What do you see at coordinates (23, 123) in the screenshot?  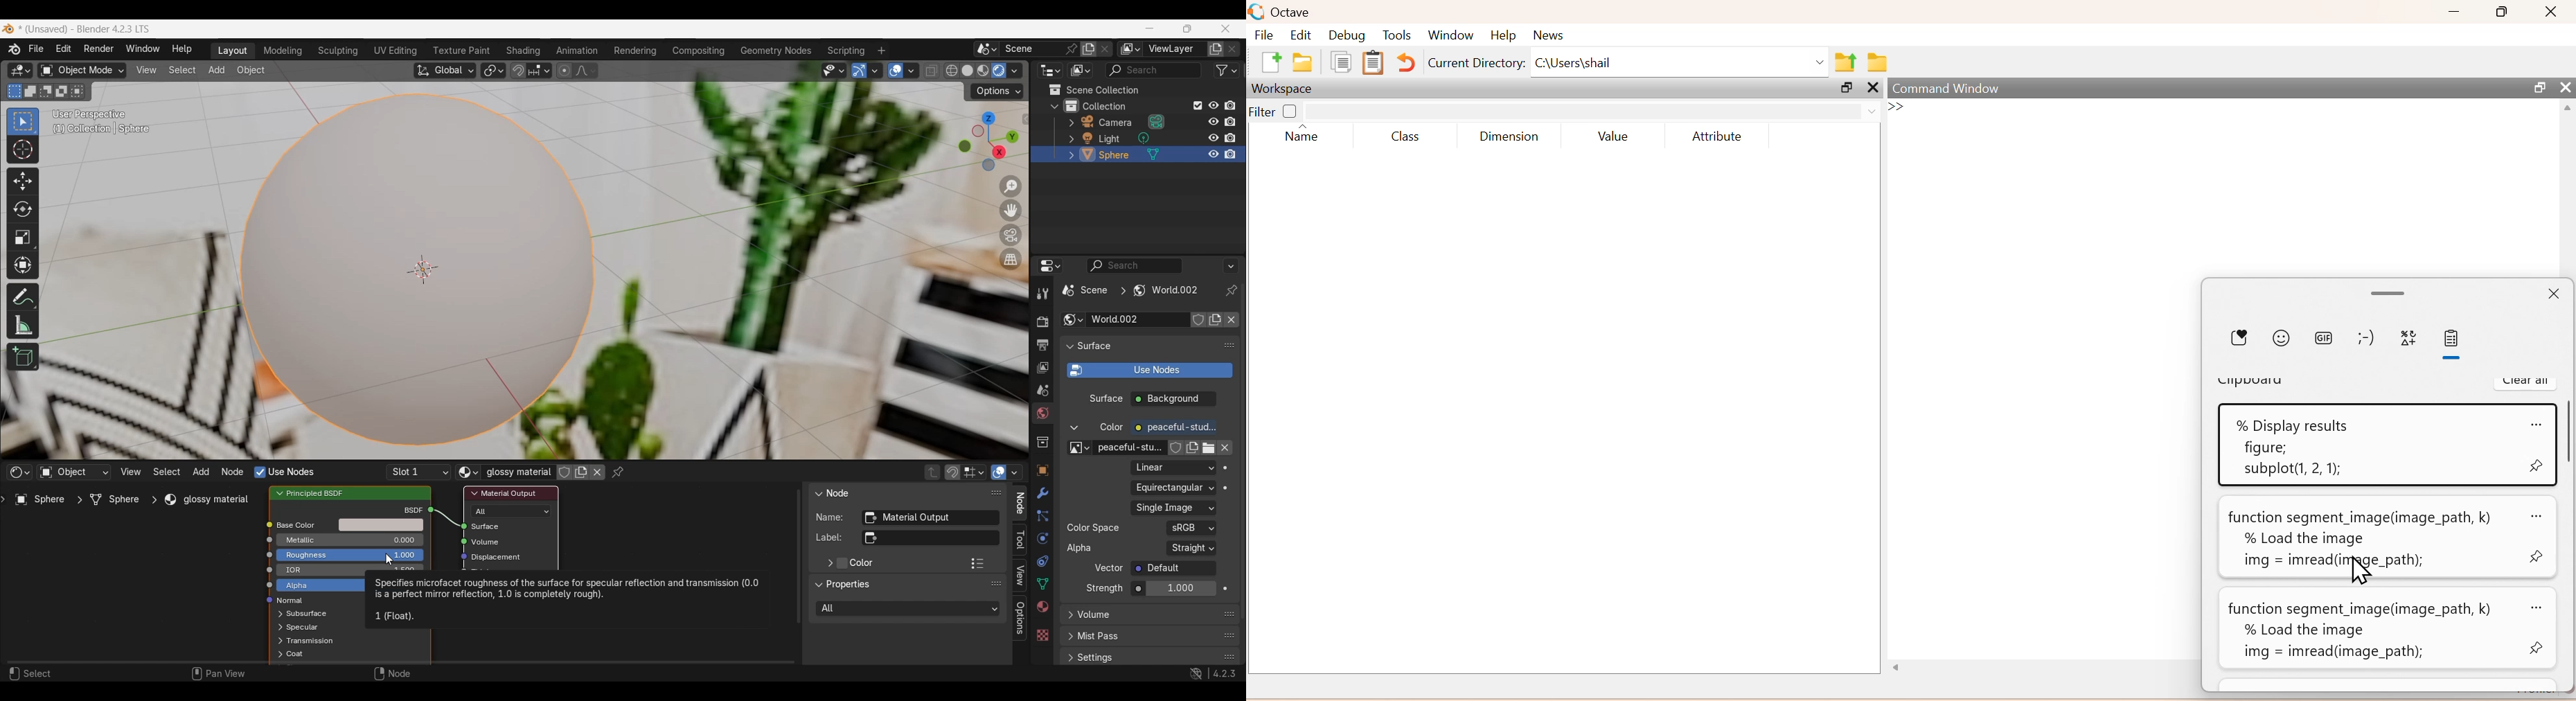 I see `Select box` at bounding box center [23, 123].